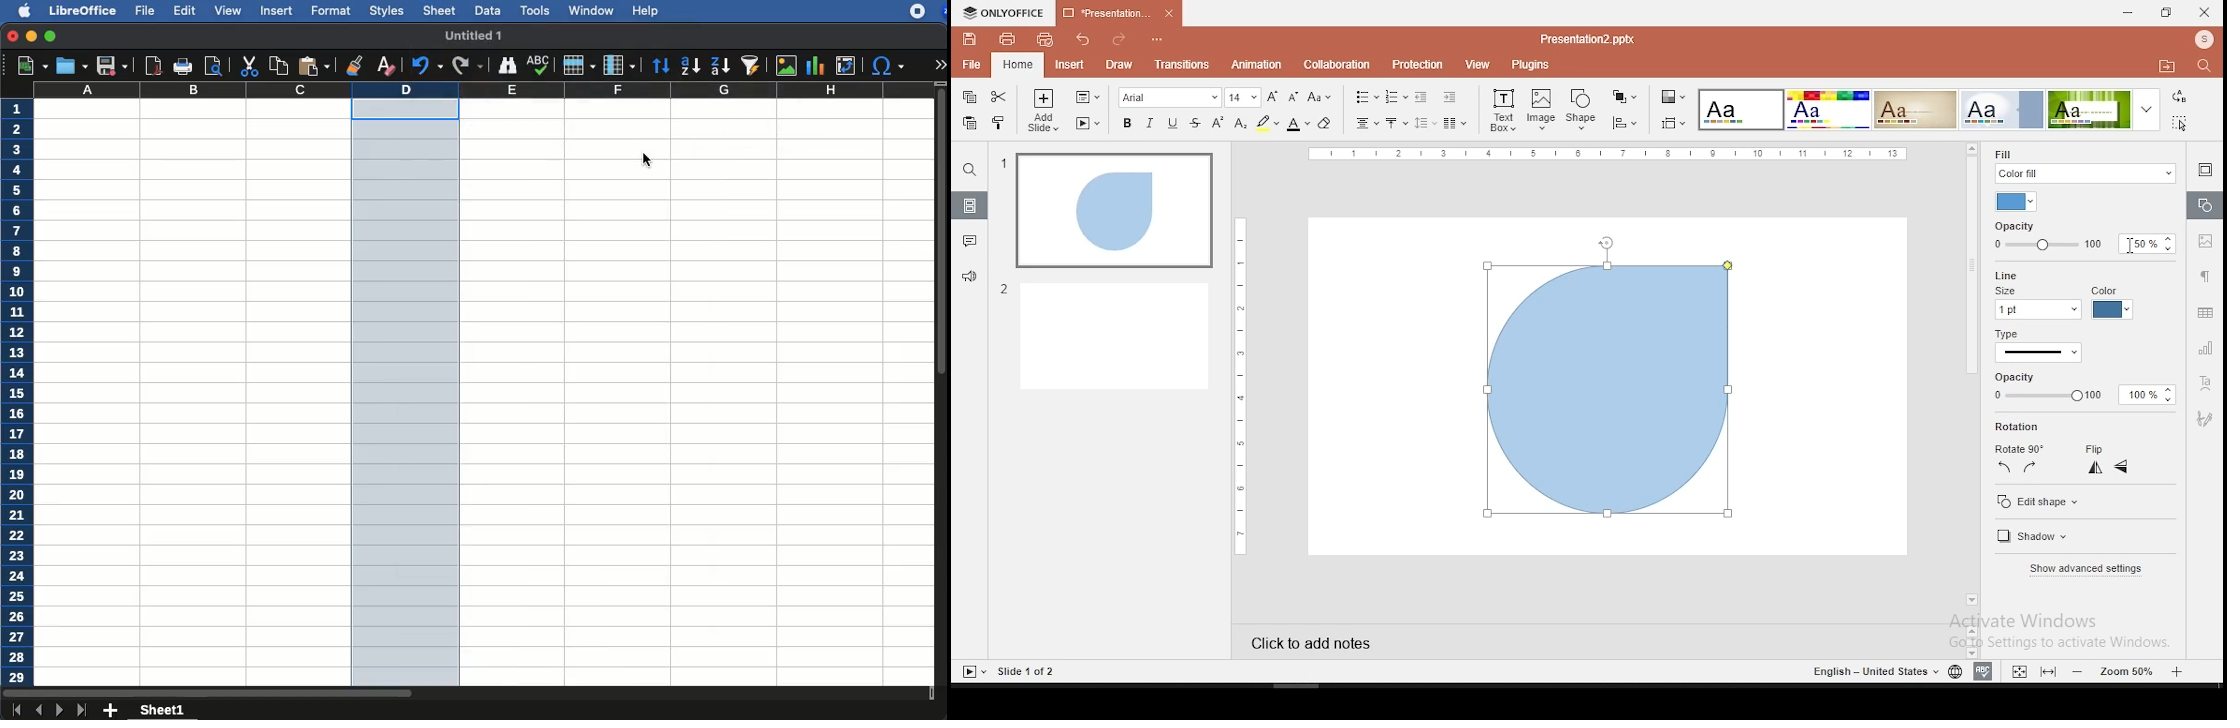 Image resolution: width=2240 pixels, height=728 pixels. Describe the element at coordinates (385, 67) in the screenshot. I see `clear formatting` at that location.